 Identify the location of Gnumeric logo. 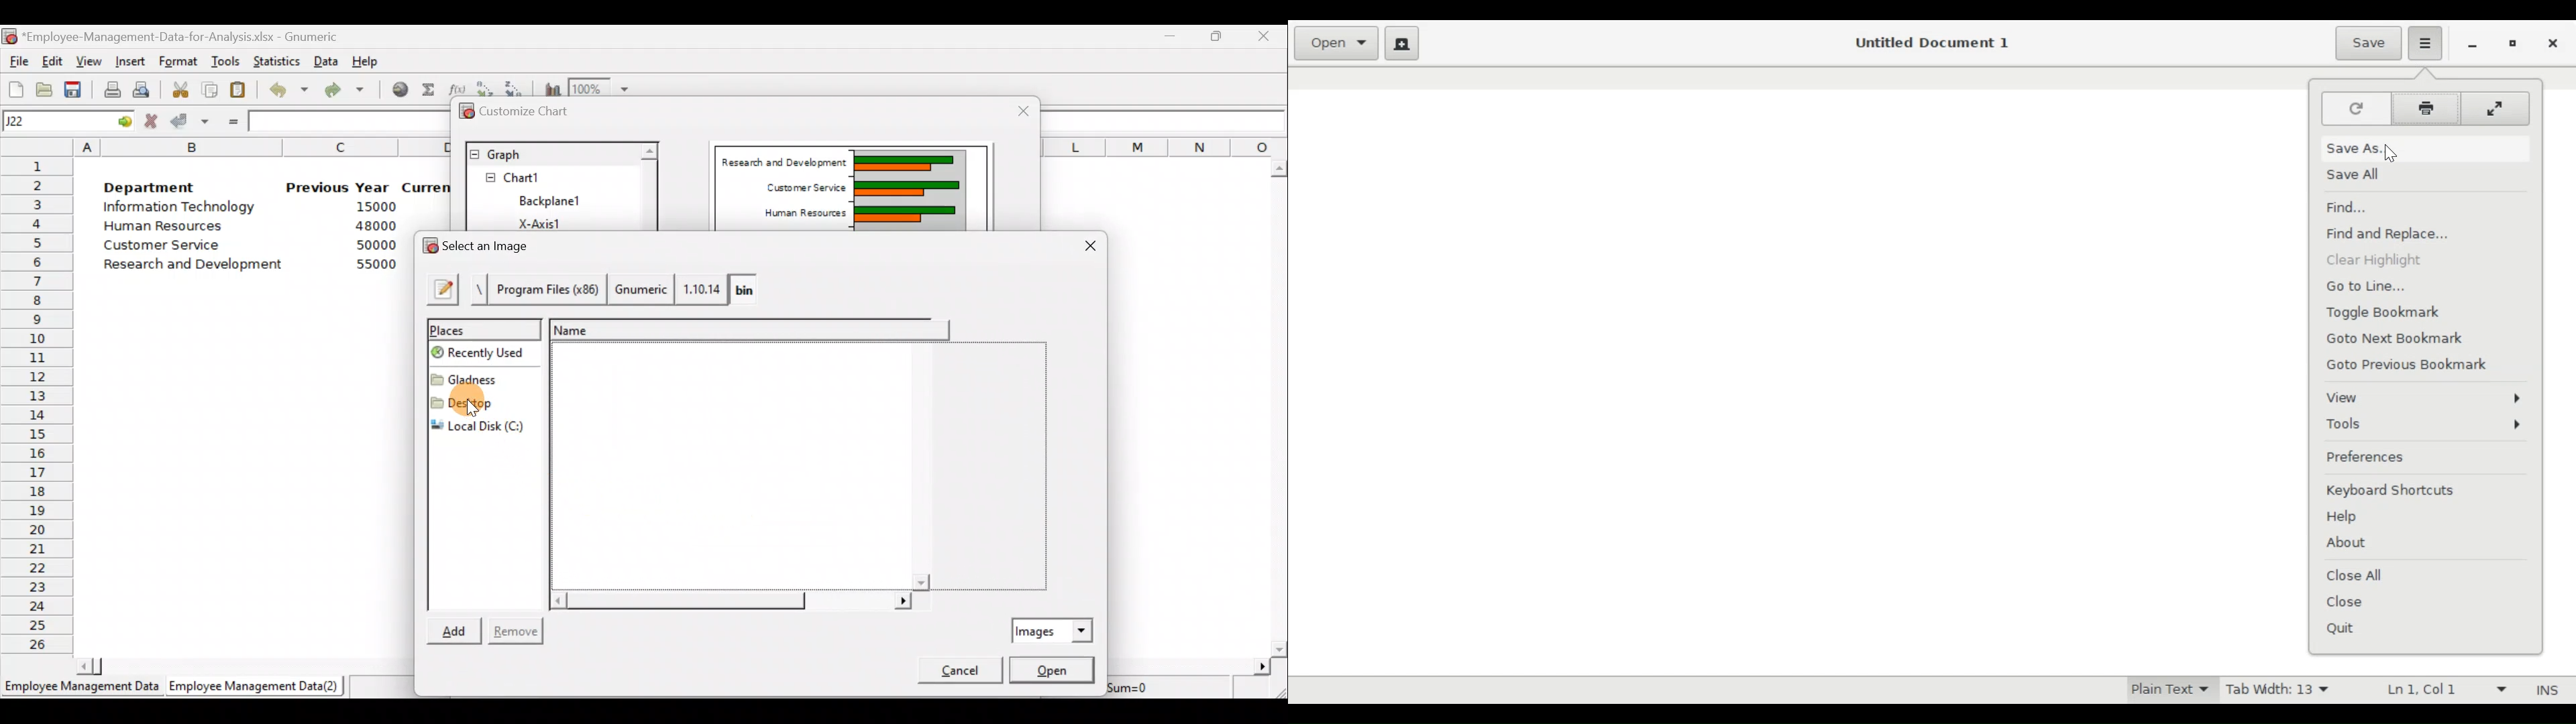
(11, 36).